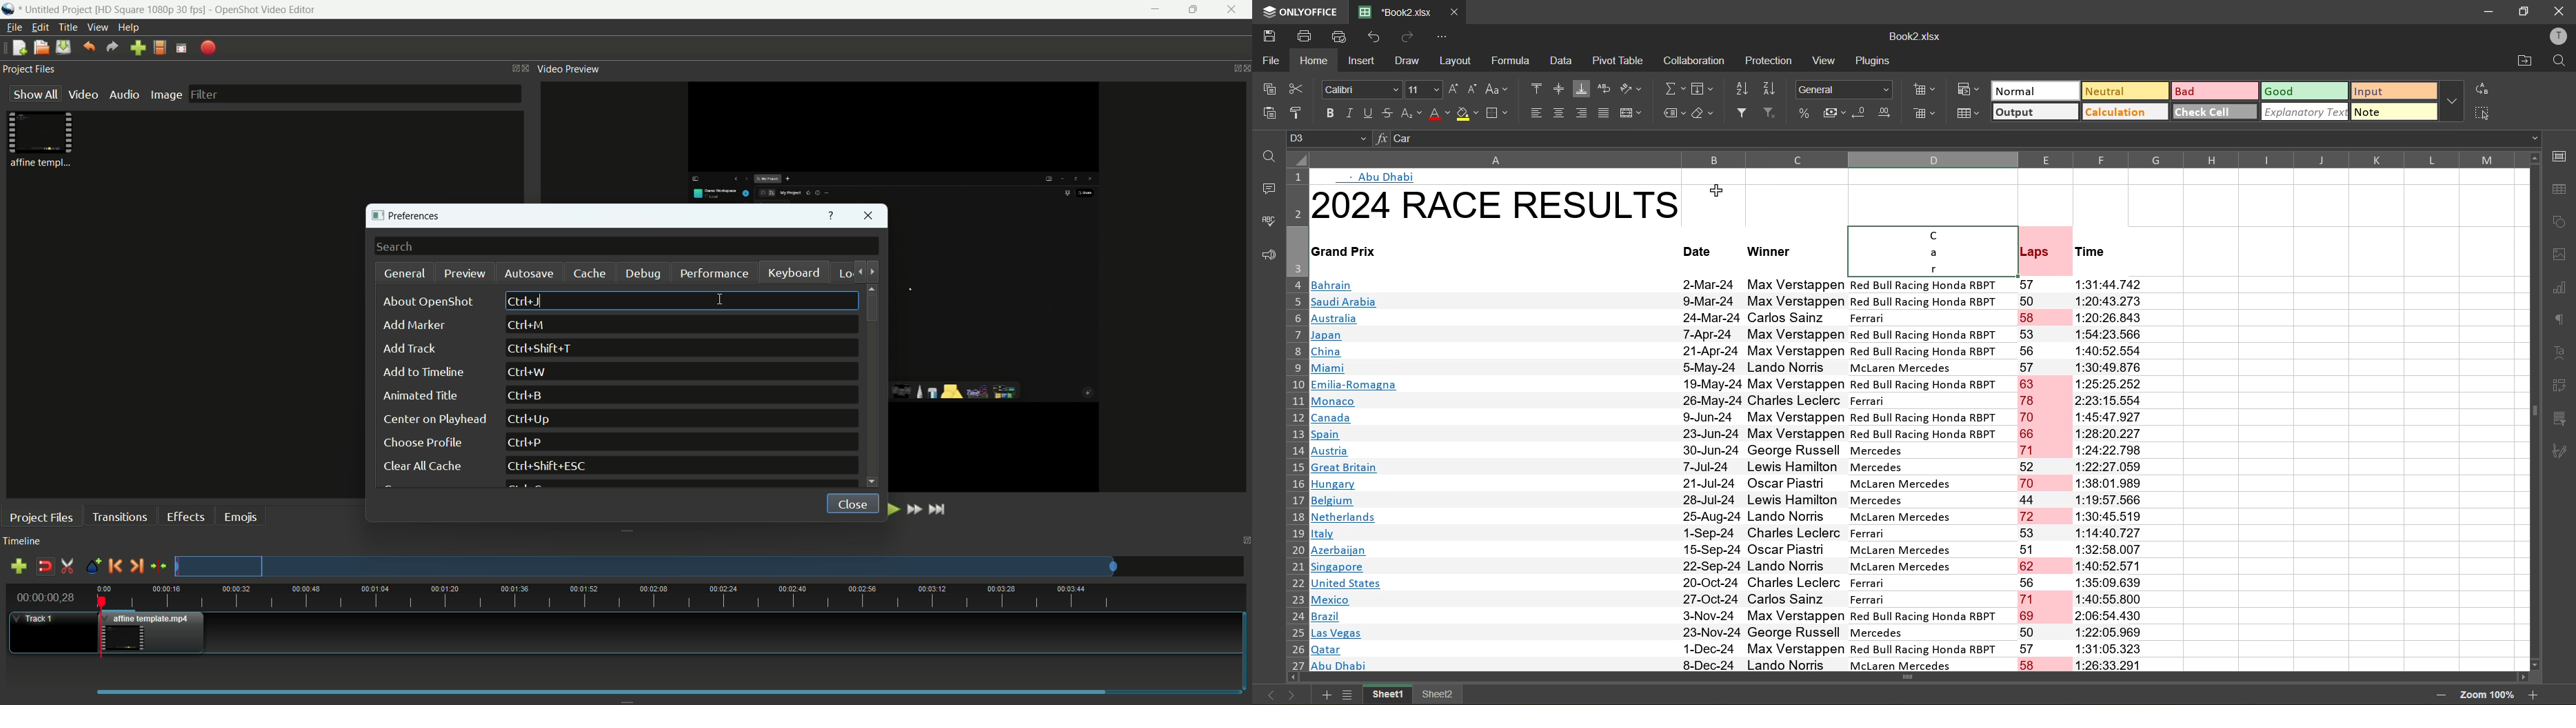 Image resolution: width=2576 pixels, height=728 pixels. What do you see at coordinates (1718, 191) in the screenshot?
I see `cursor` at bounding box center [1718, 191].